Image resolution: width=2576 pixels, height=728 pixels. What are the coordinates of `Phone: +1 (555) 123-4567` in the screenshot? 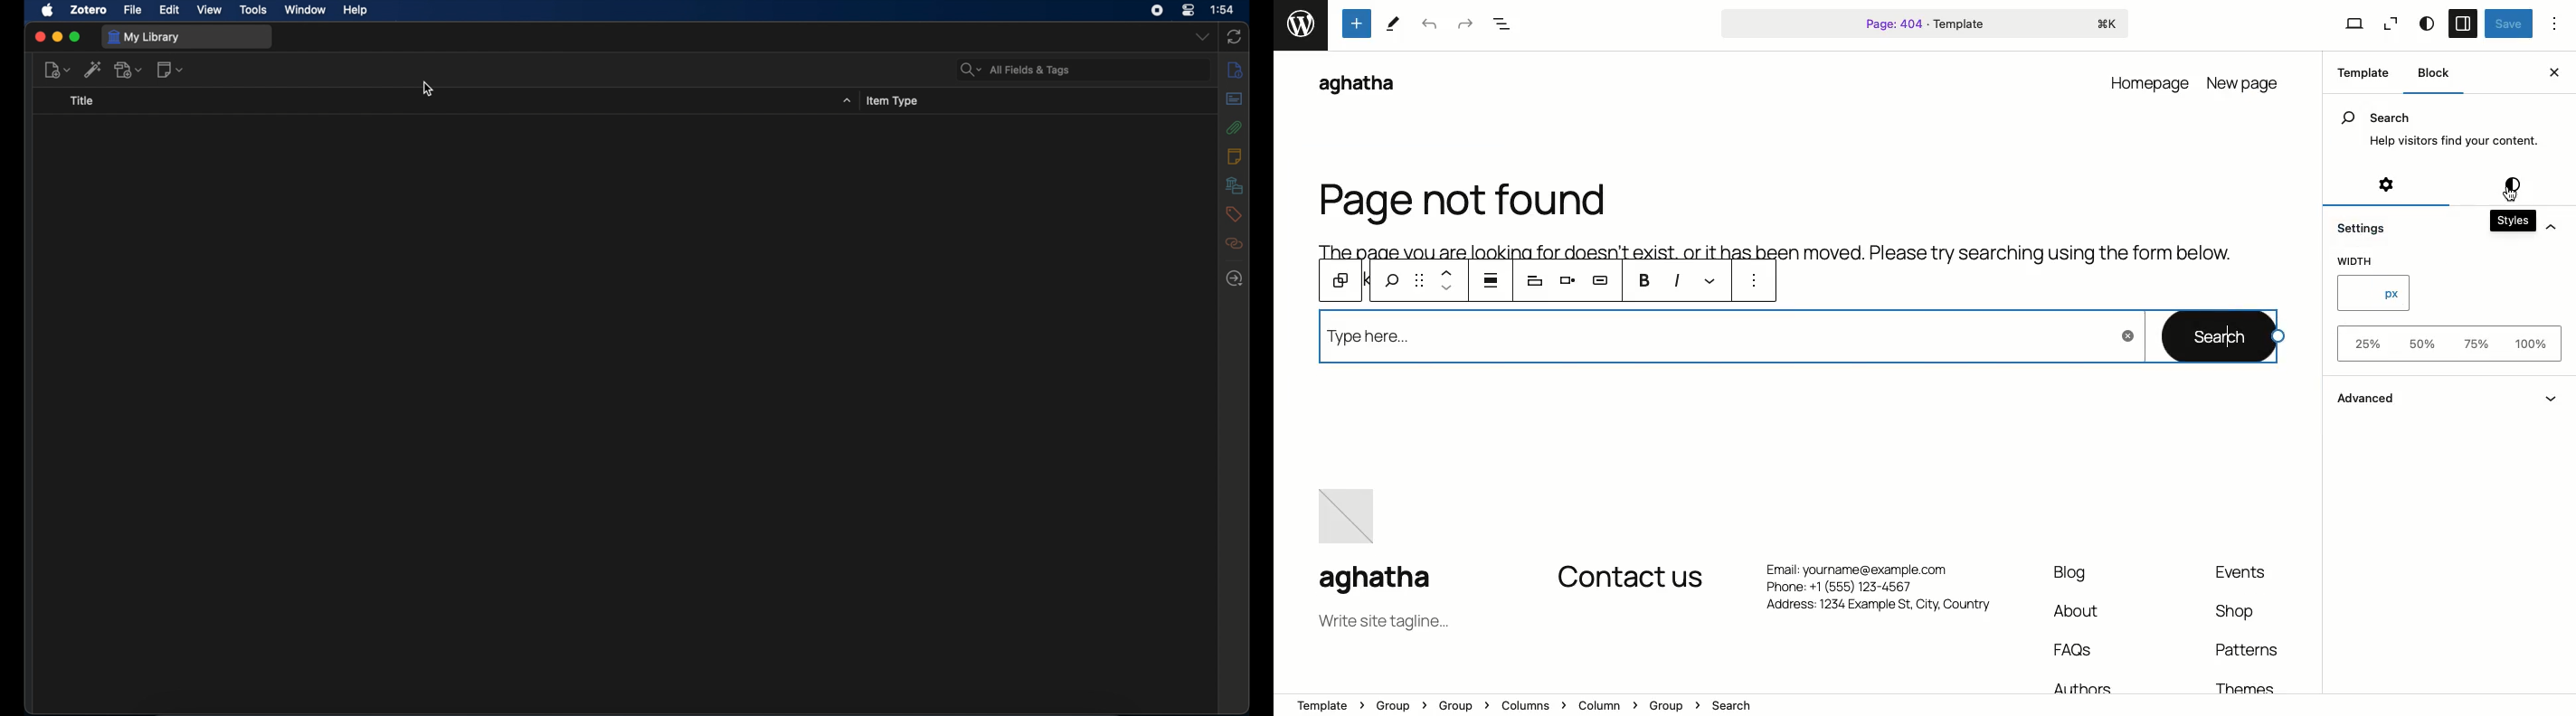 It's located at (1875, 588).